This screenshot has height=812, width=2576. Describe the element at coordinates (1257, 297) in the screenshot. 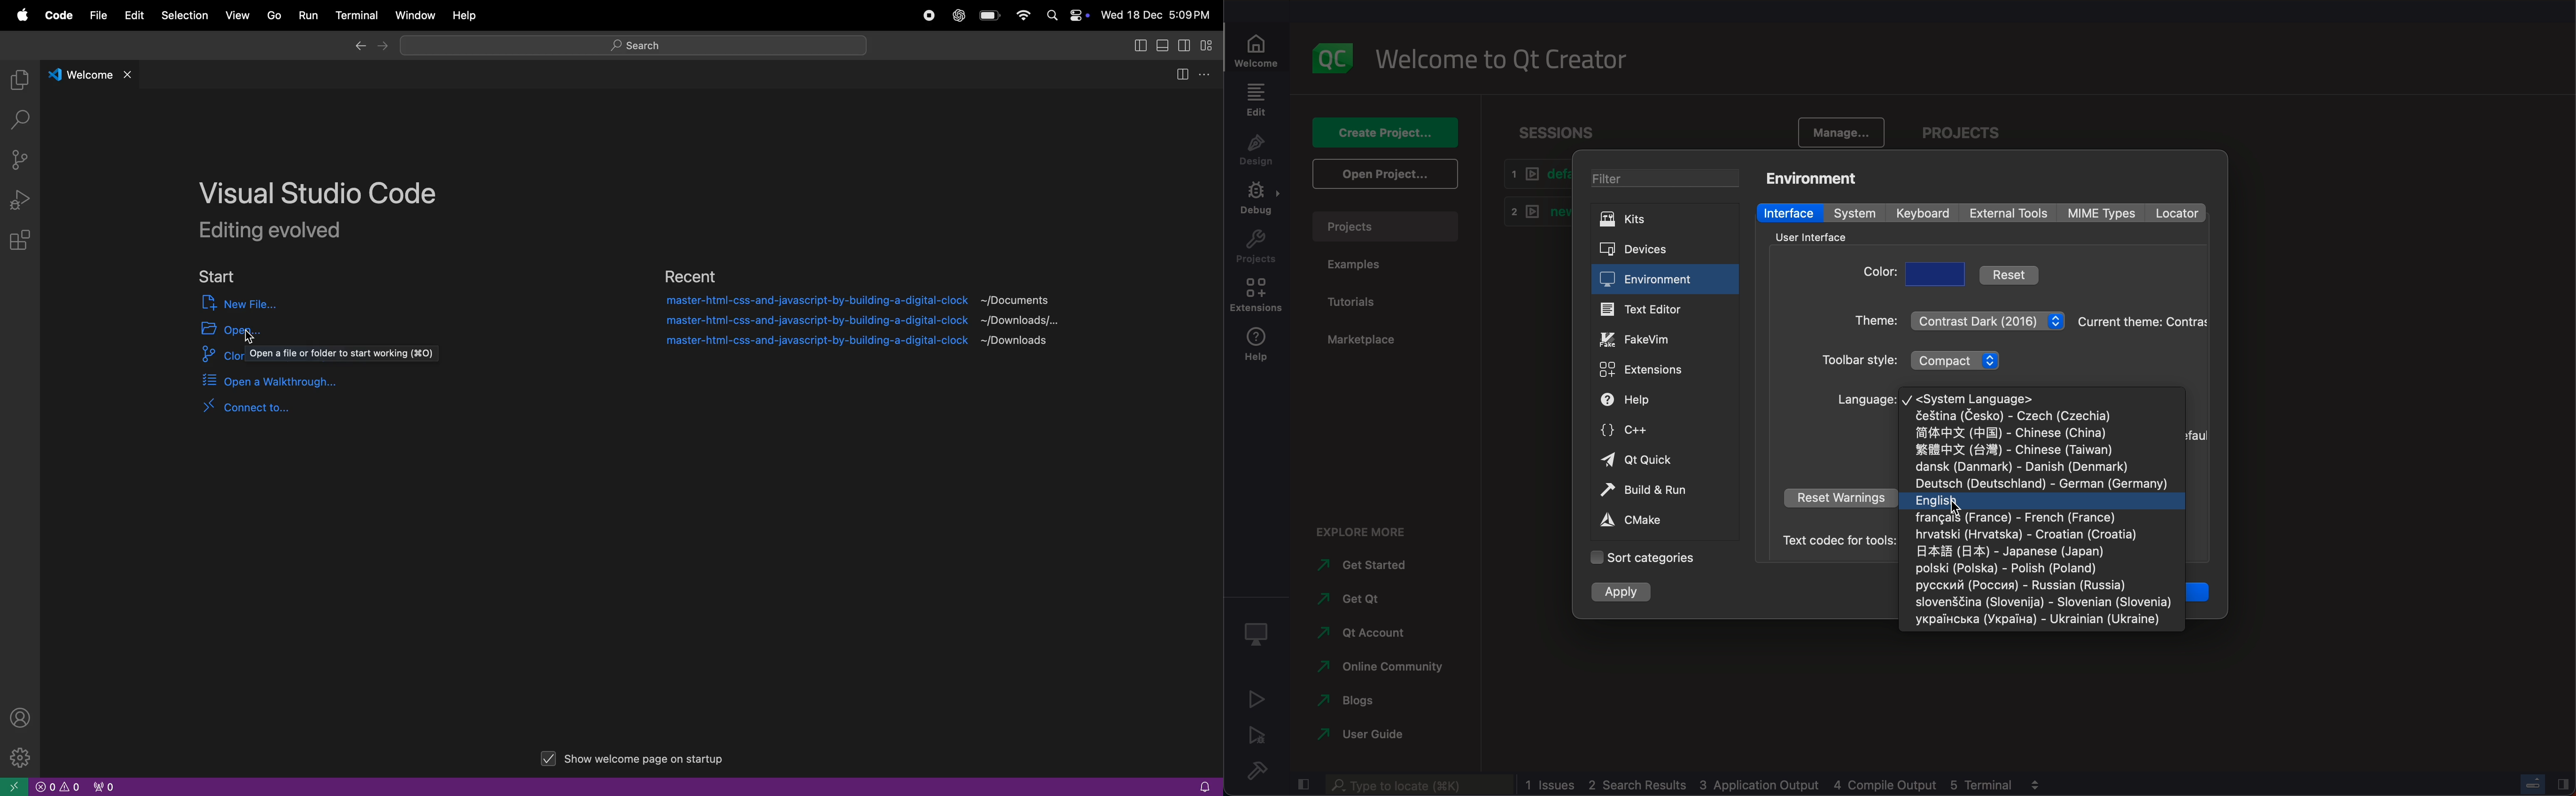

I see `extensions` at that location.